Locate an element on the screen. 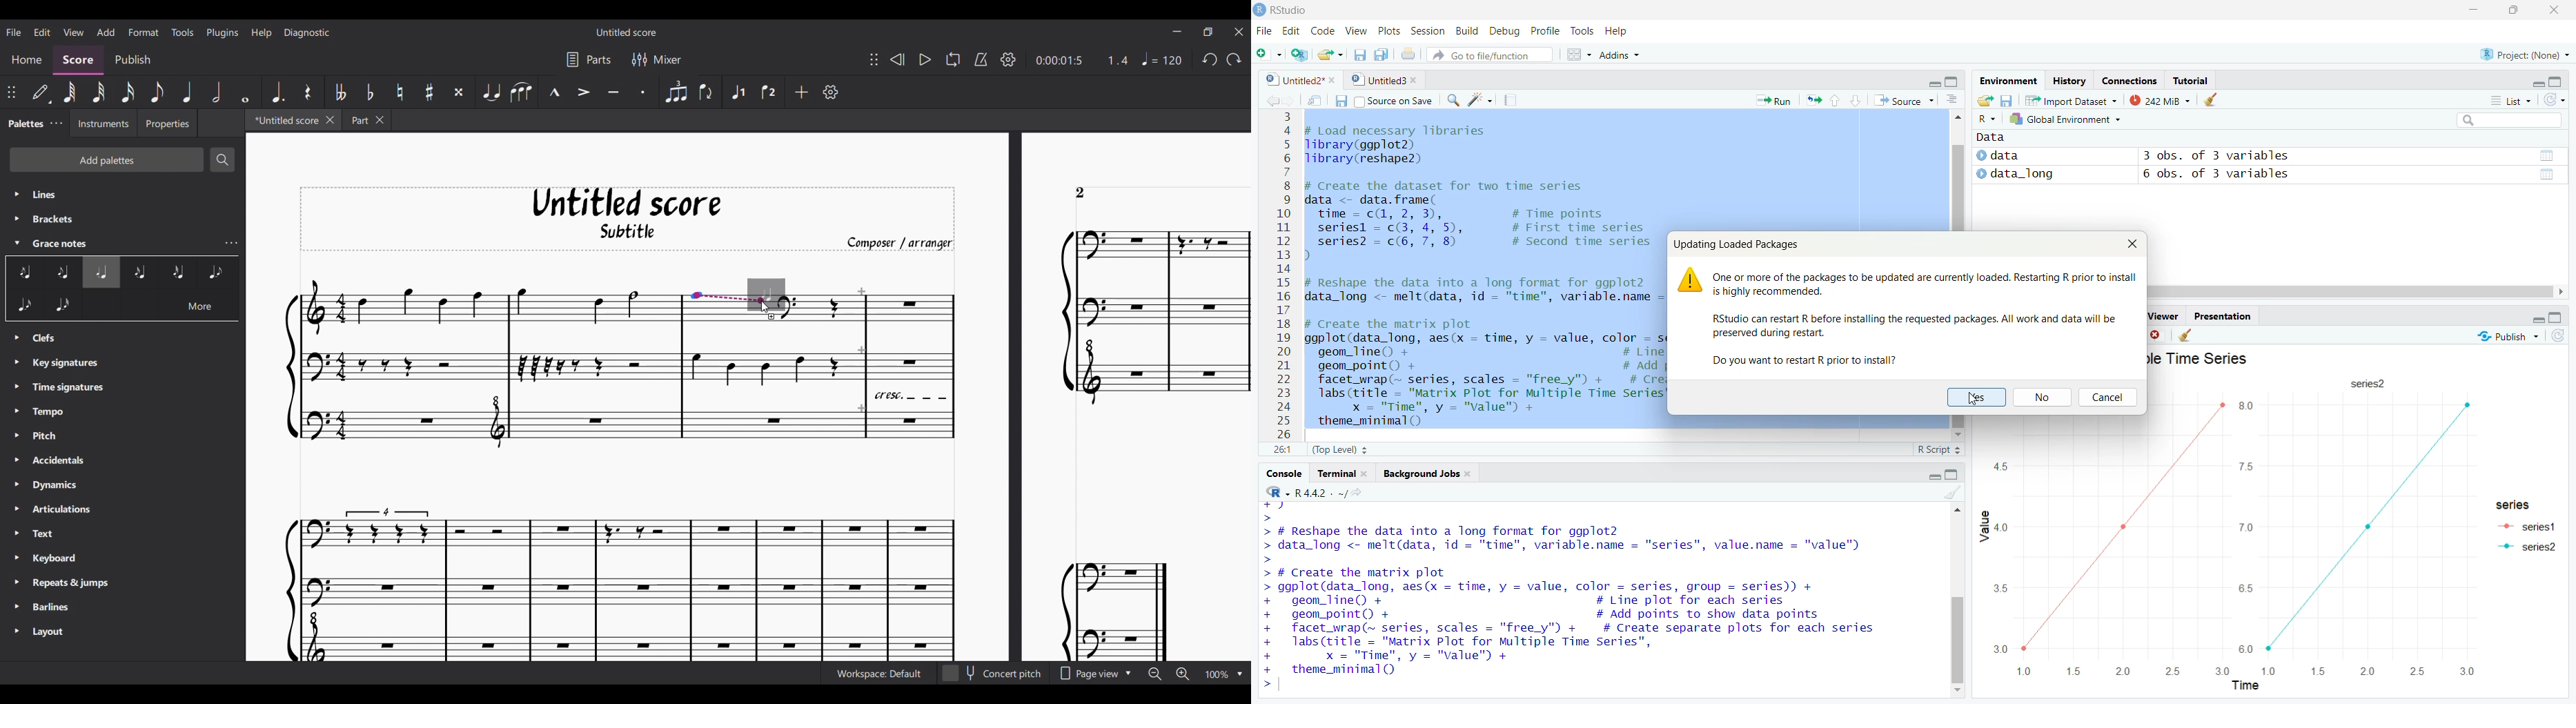 This screenshot has height=728, width=2576. Scroll down is located at coordinates (1958, 691).